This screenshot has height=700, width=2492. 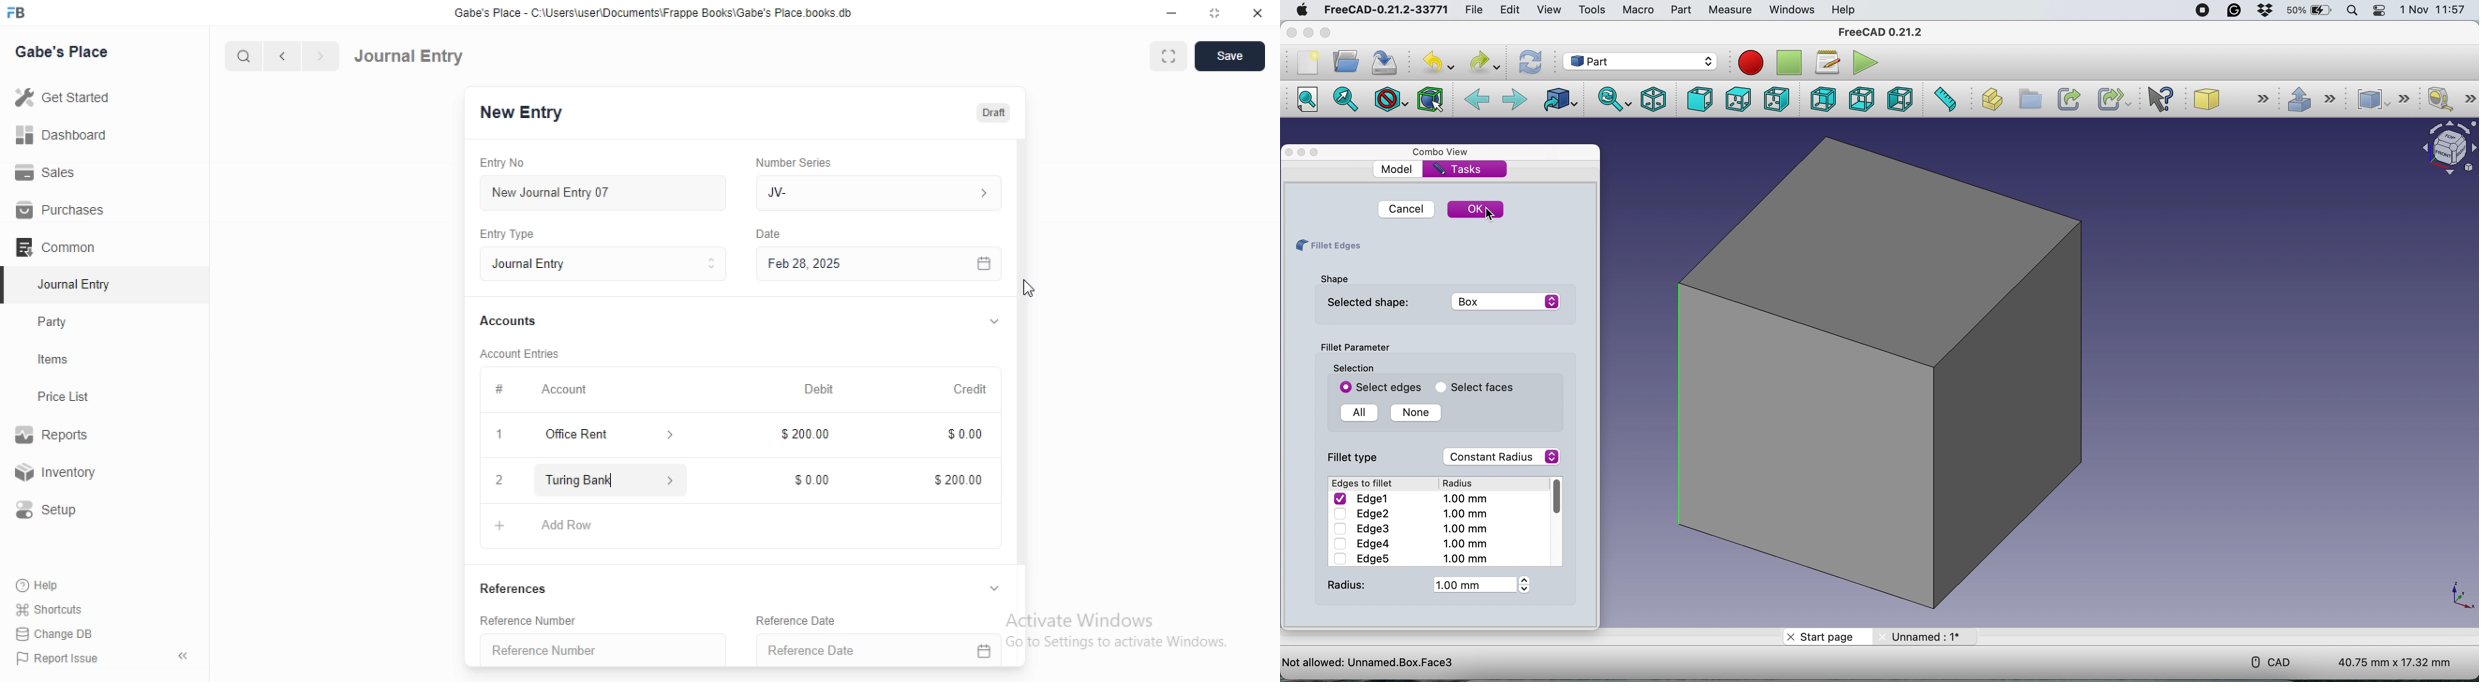 I want to click on , so click(x=806, y=481).